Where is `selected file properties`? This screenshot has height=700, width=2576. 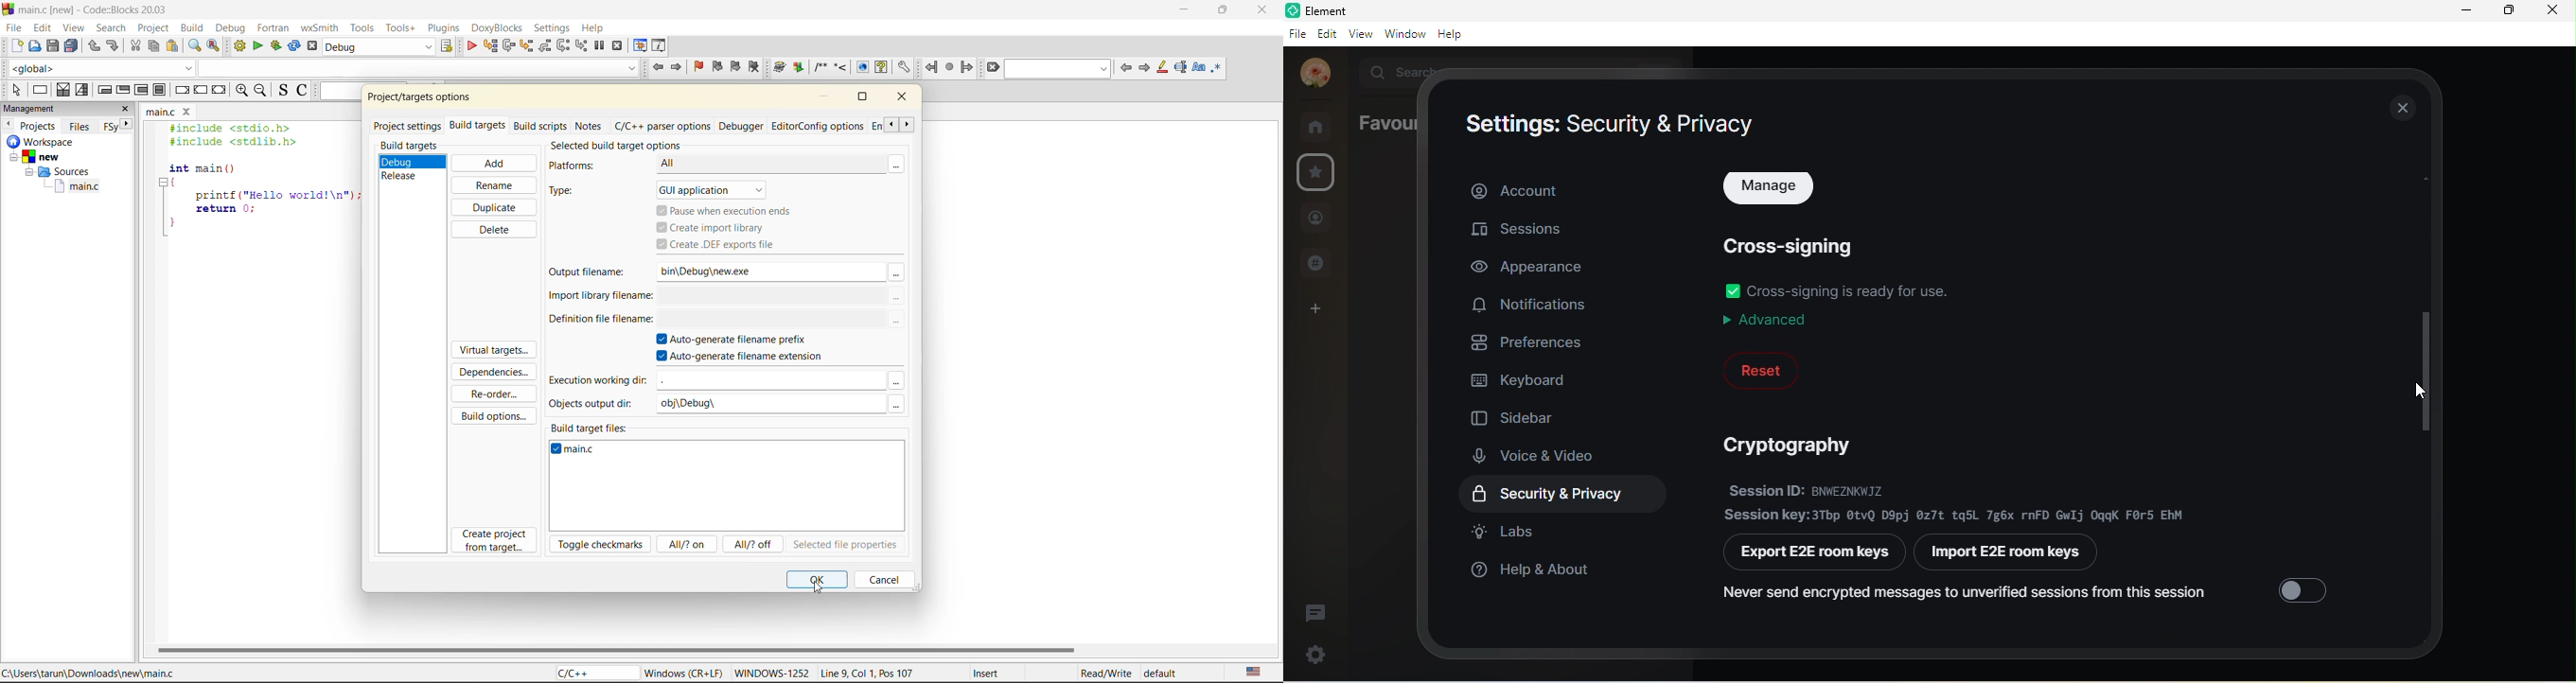
selected file properties is located at coordinates (850, 545).